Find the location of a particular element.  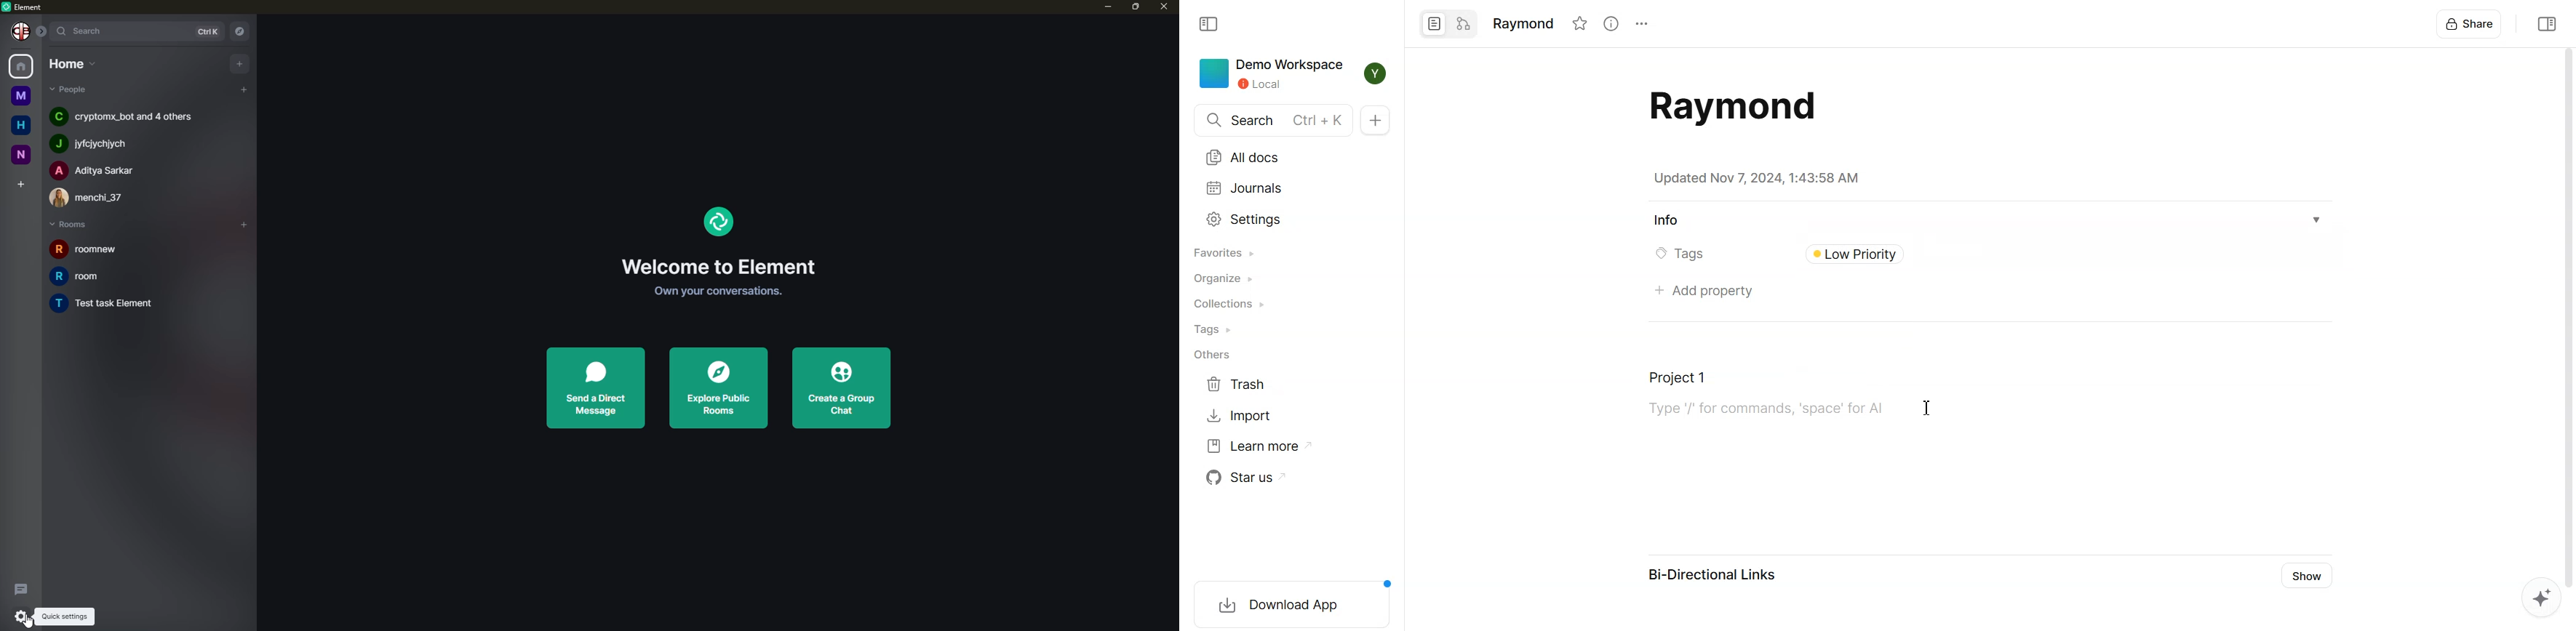

expand is located at coordinates (42, 29).